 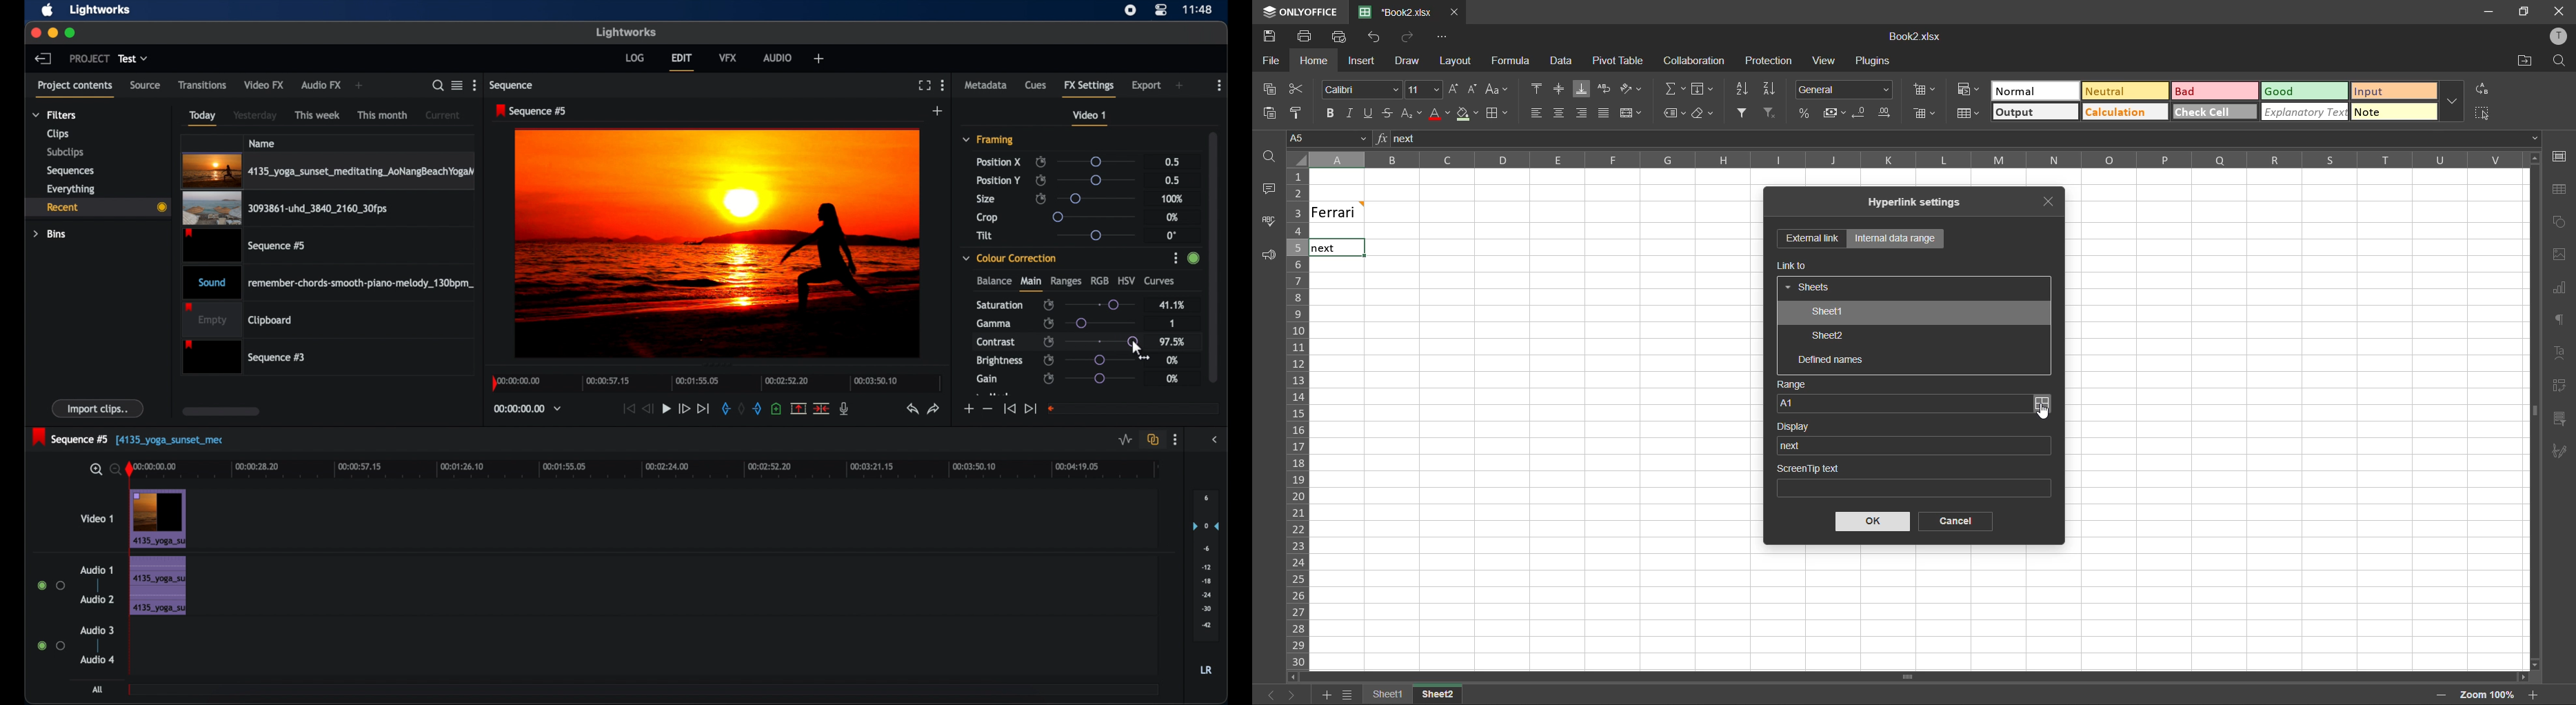 I want to click on formula, so click(x=1513, y=62).